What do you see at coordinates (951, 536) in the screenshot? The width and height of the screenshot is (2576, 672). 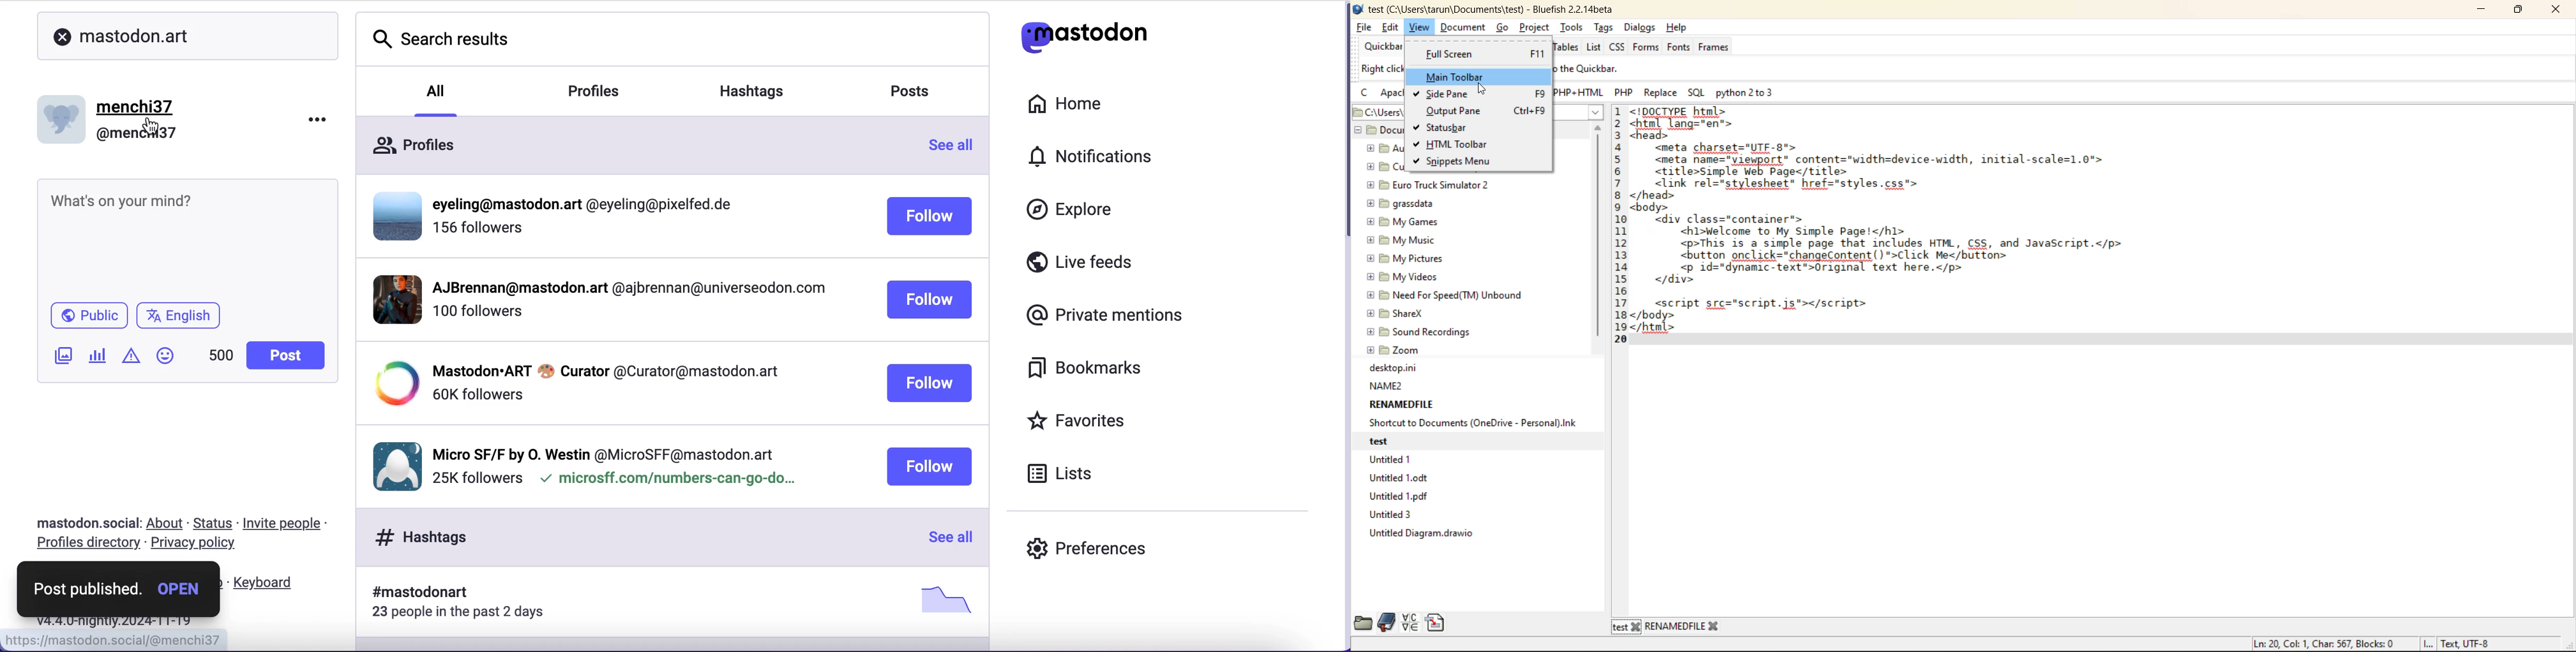 I see `see all` at bounding box center [951, 536].